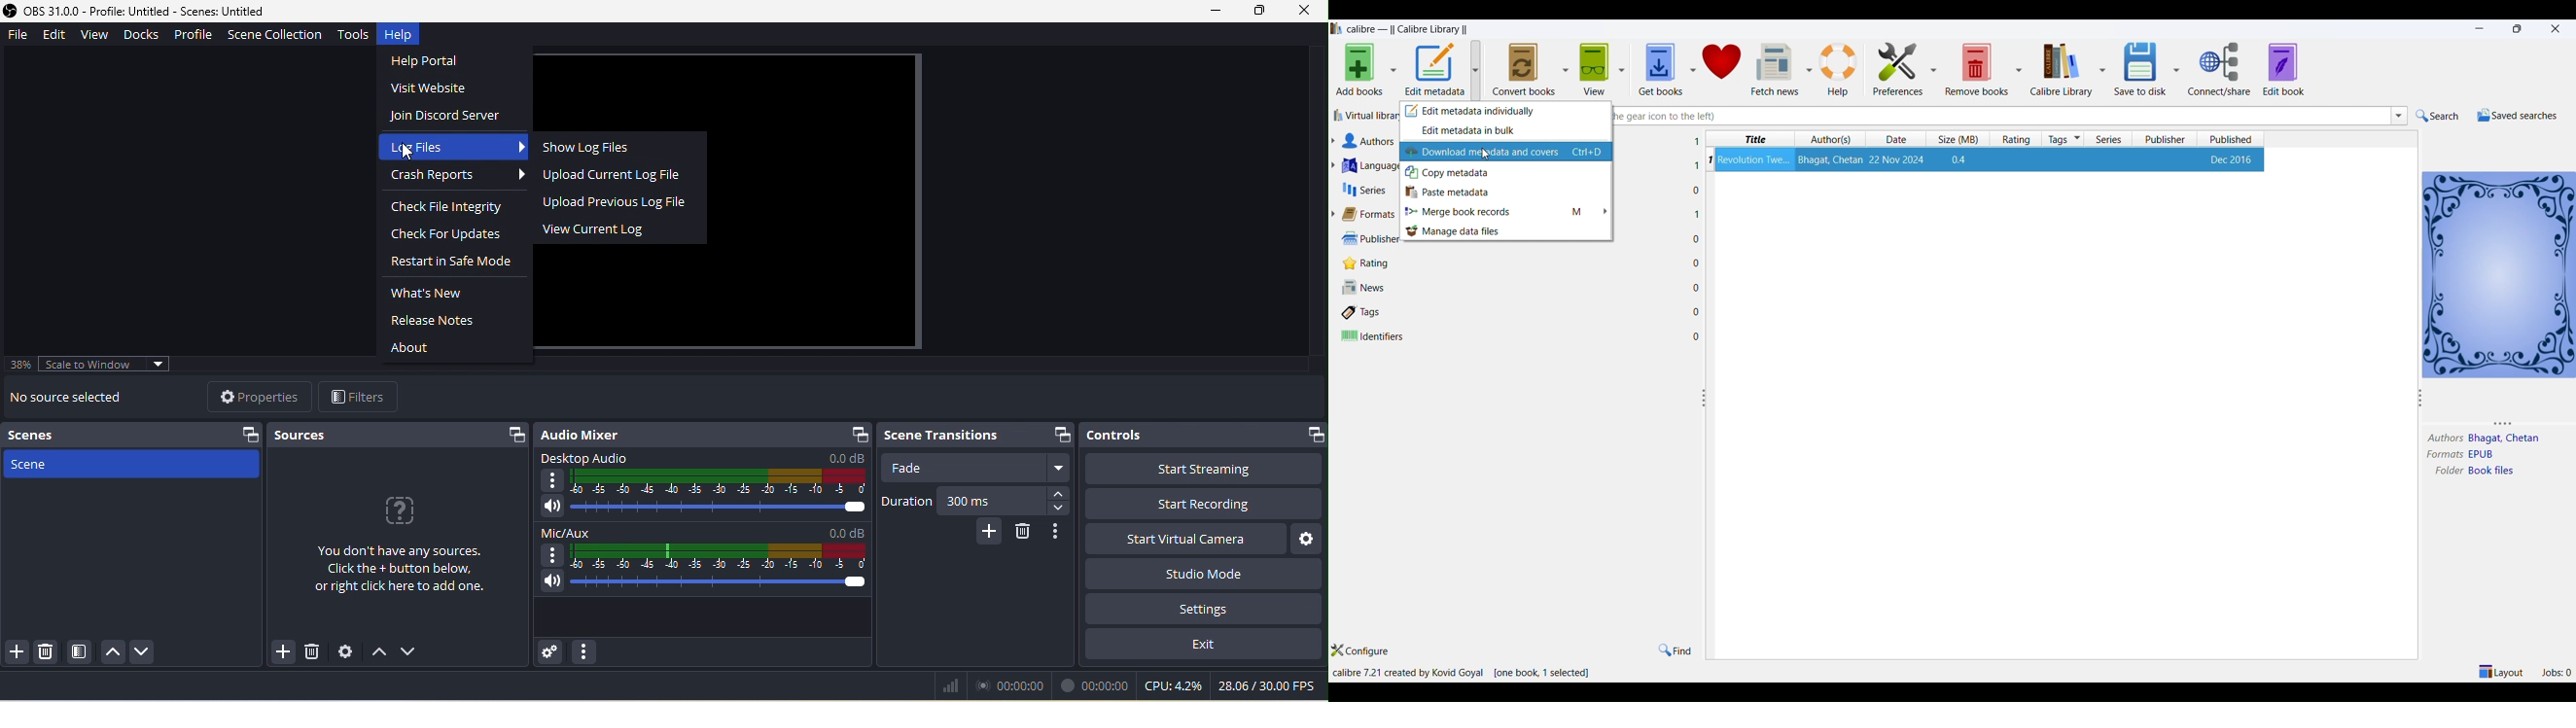  I want to click on up, so click(379, 655).